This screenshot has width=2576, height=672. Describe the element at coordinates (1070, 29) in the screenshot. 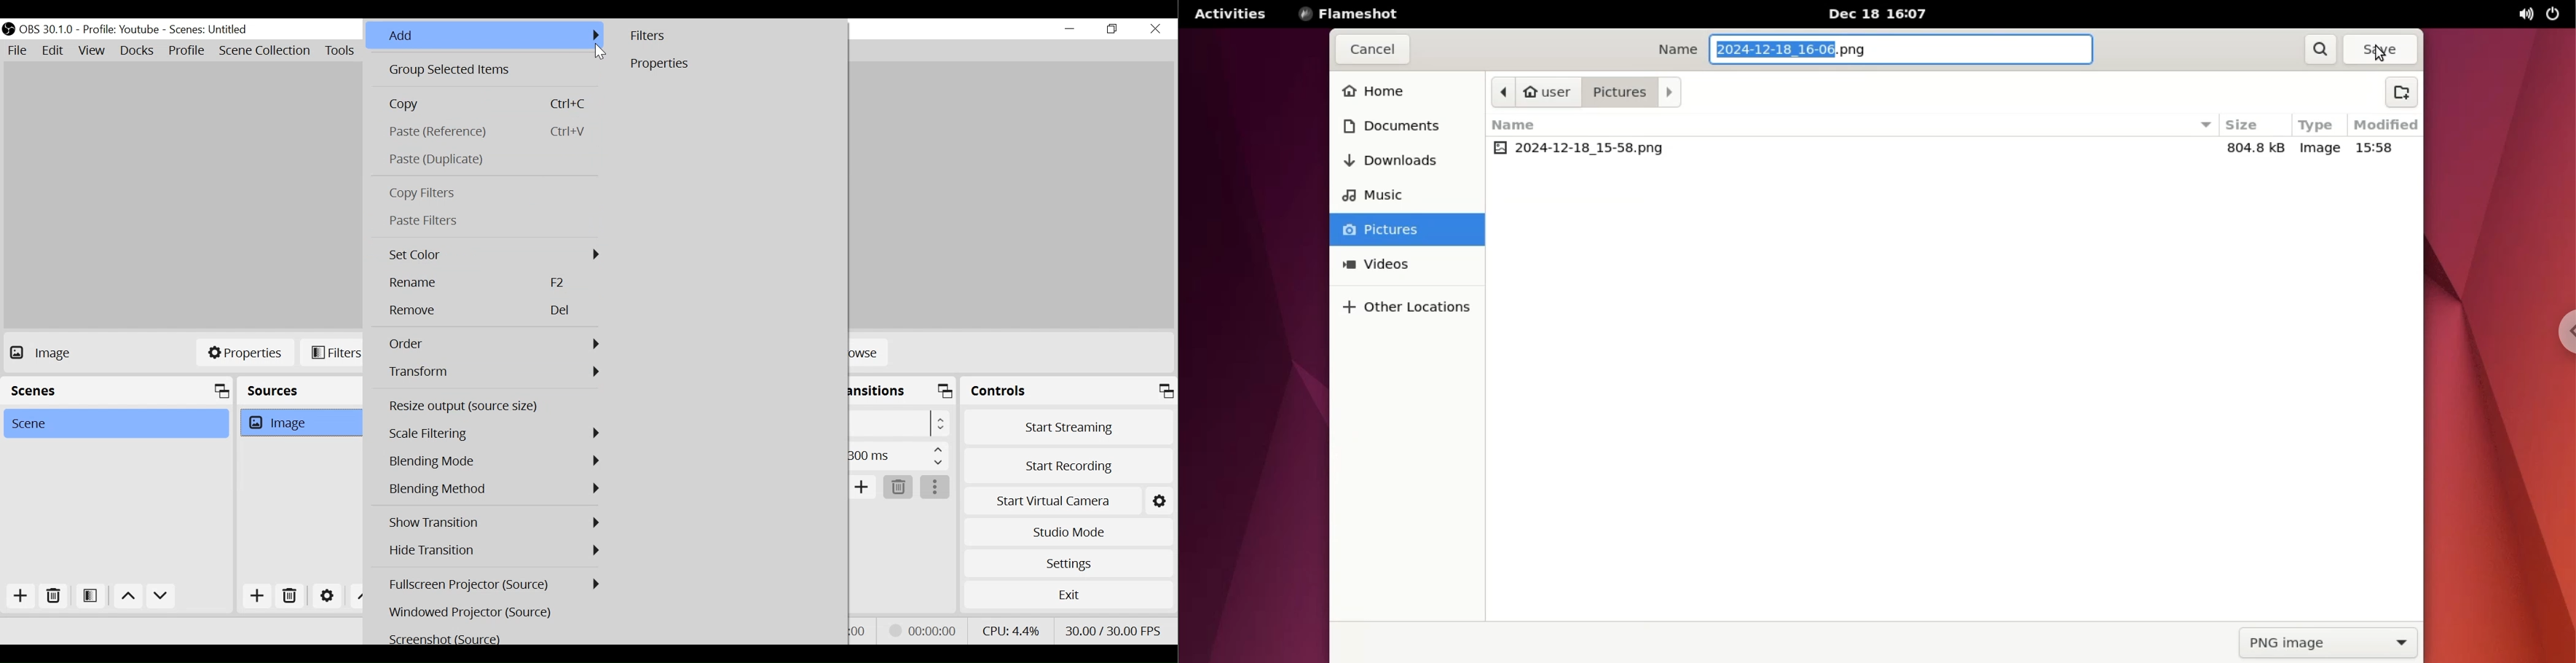

I see `minimize` at that location.